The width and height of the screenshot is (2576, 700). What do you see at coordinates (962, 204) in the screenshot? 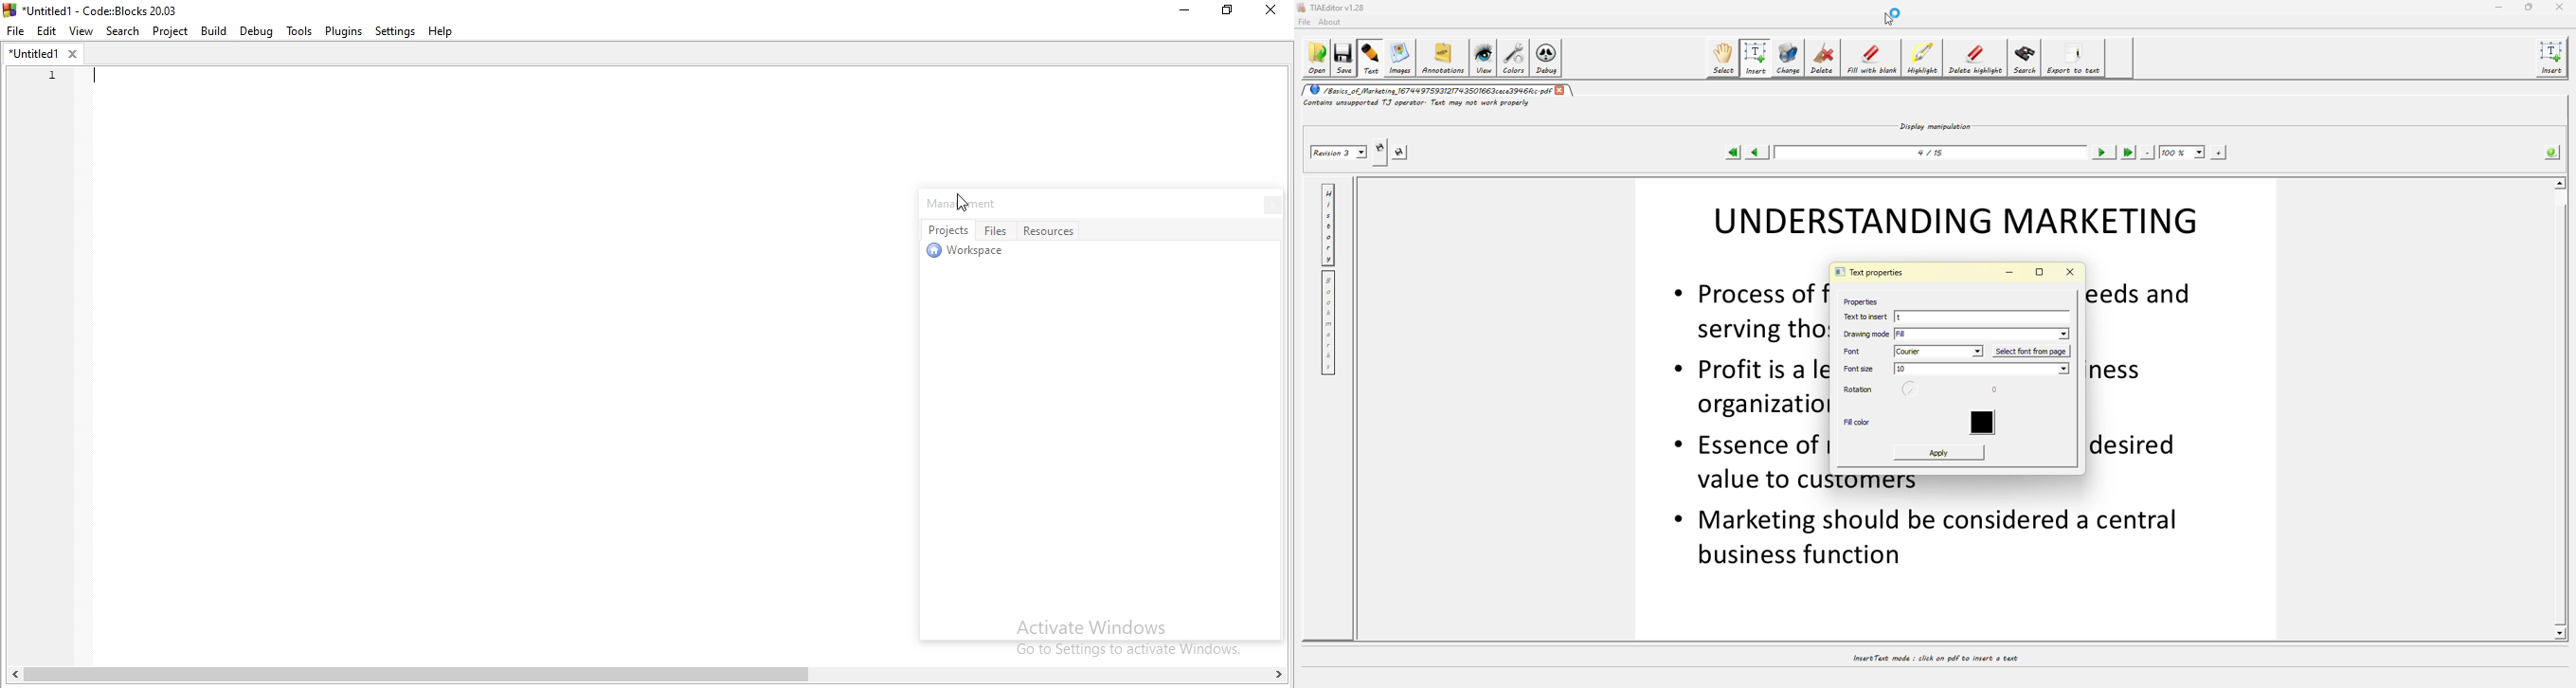
I see `cursor onManagement` at bounding box center [962, 204].